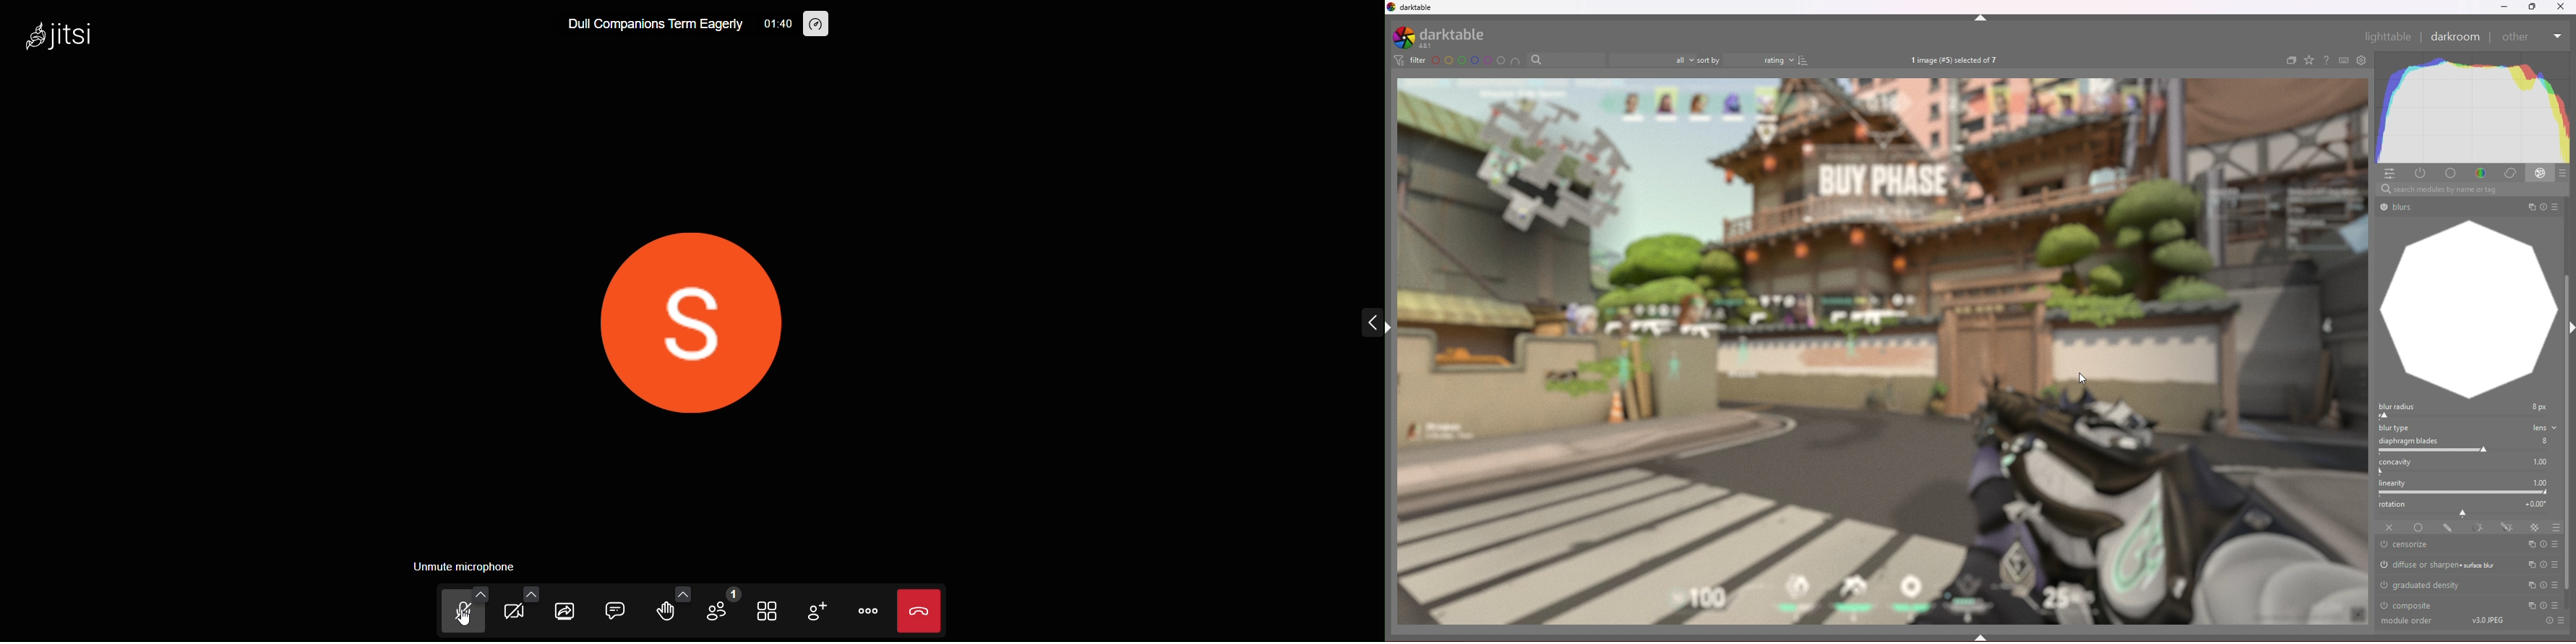 The width and height of the screenshot is (2576, 644). What do you see at coordinates (2562, 7) in the screenshot?
I see `` at bounding box center [2562, 7].